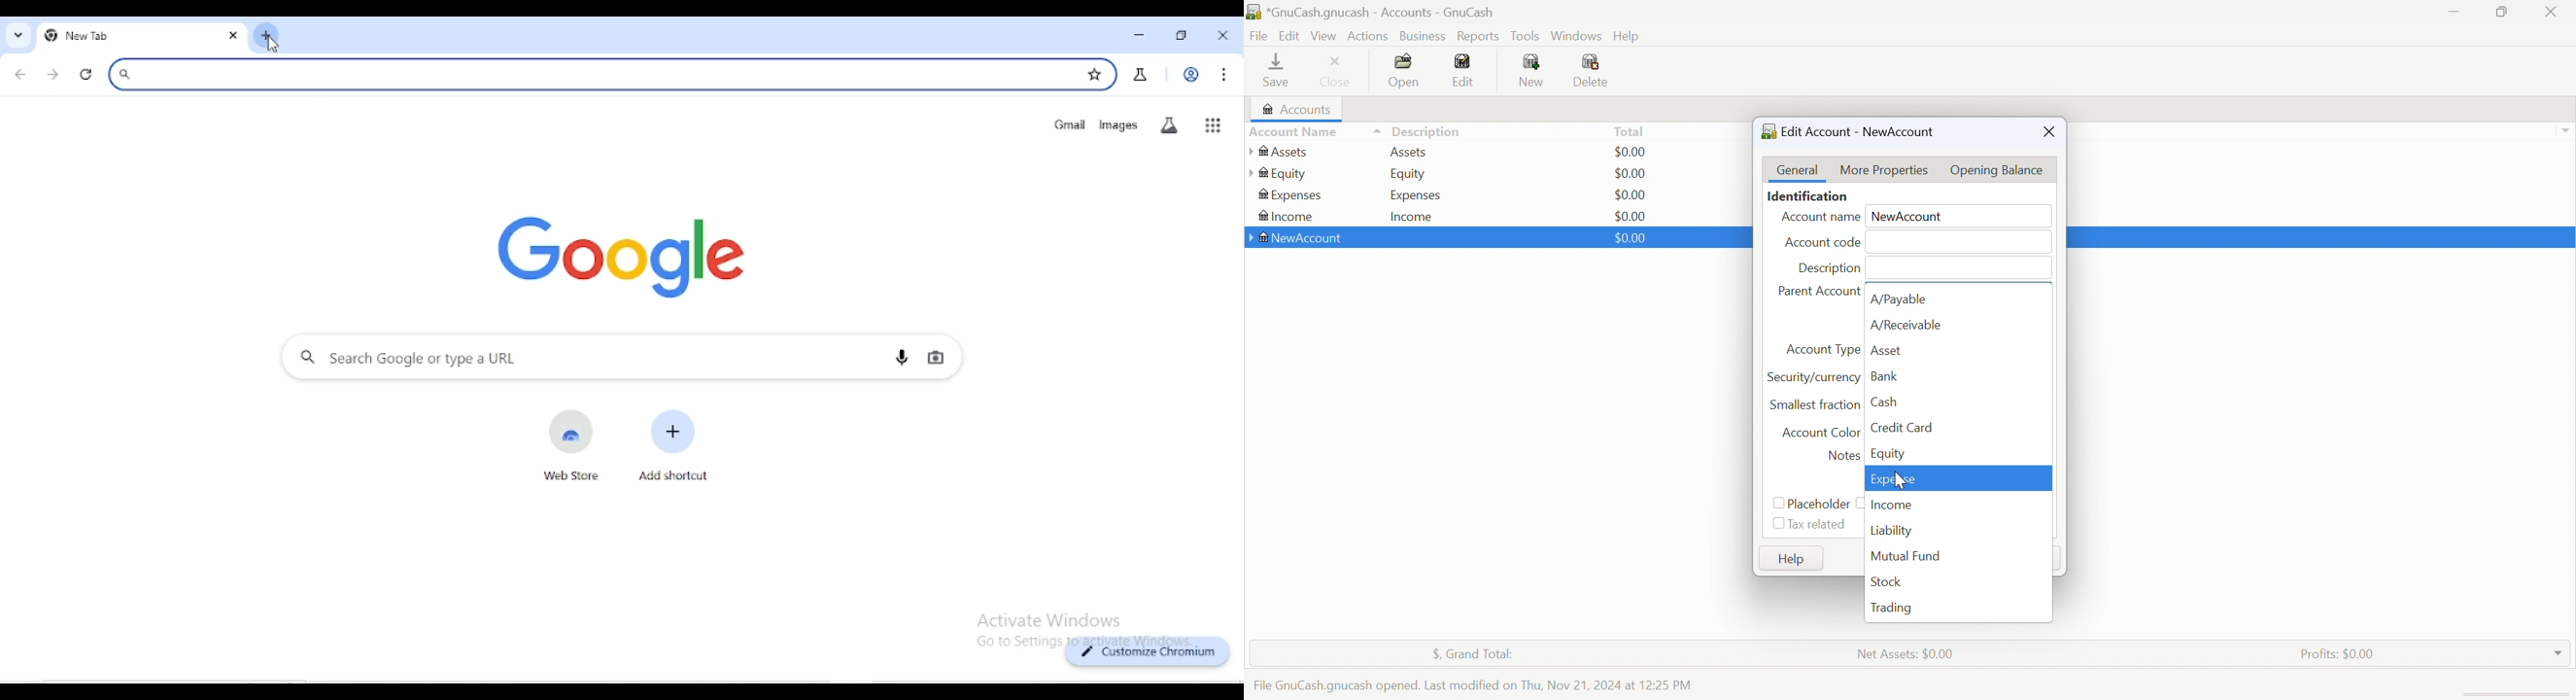 Image resolution: width=2576 pixels, height=700 pixels. Describe the element at coordinates (1889, 351) in the screenshot. I see `Asset` at that location.